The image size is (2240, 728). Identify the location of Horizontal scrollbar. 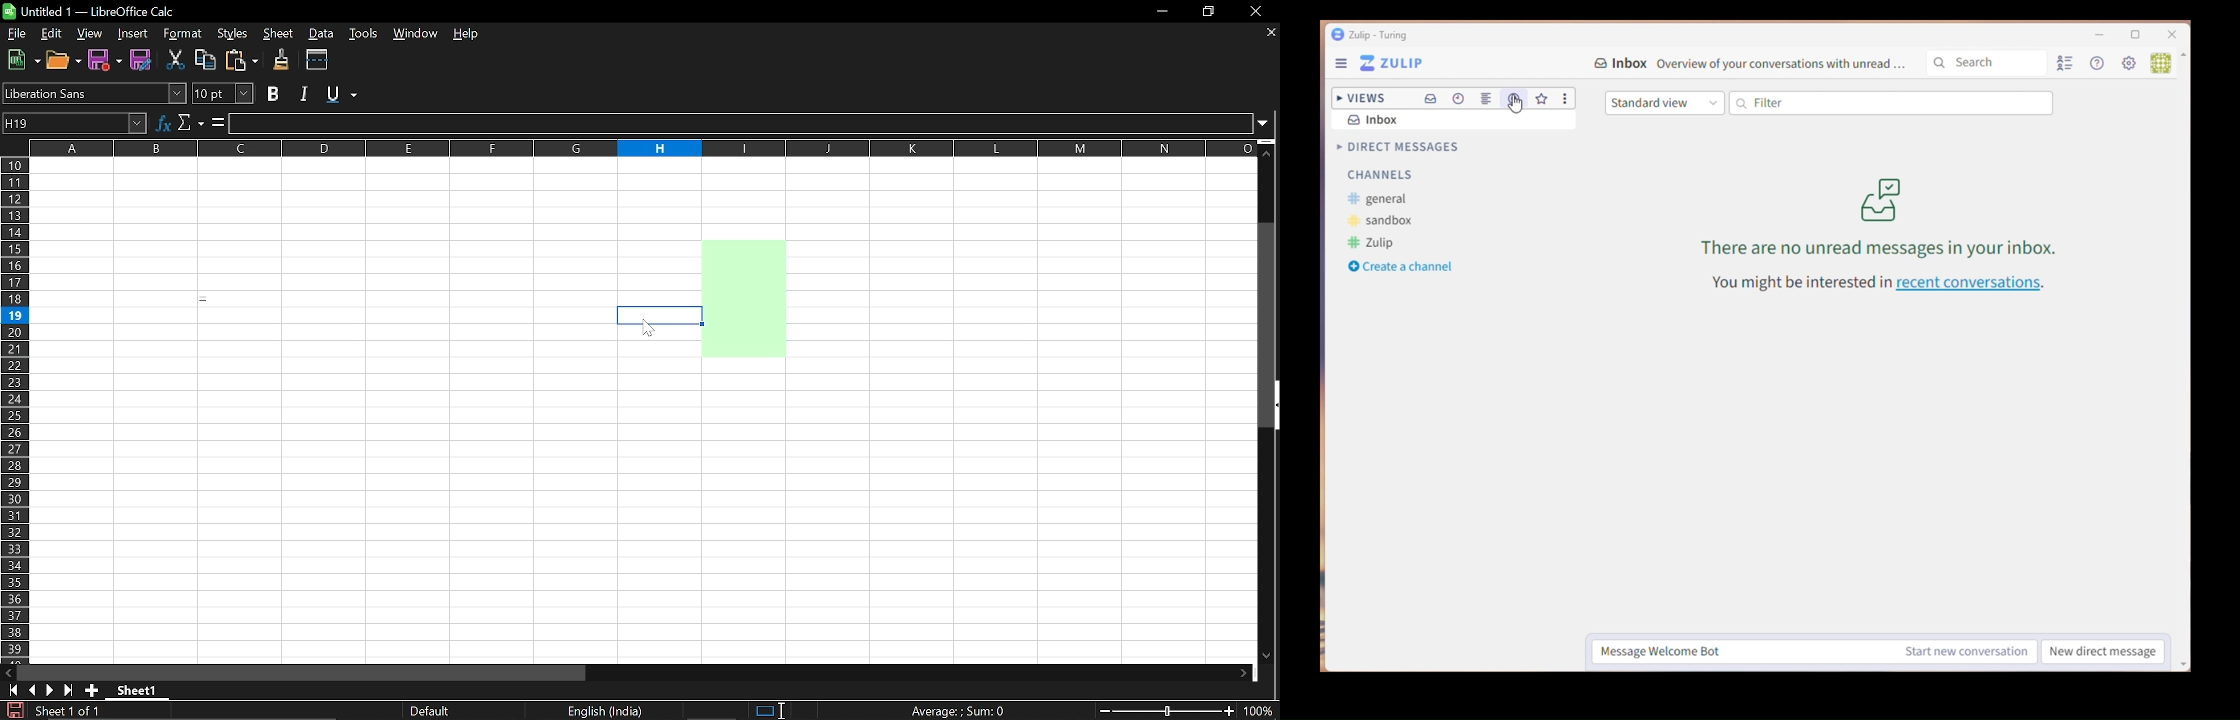
(306, 672).